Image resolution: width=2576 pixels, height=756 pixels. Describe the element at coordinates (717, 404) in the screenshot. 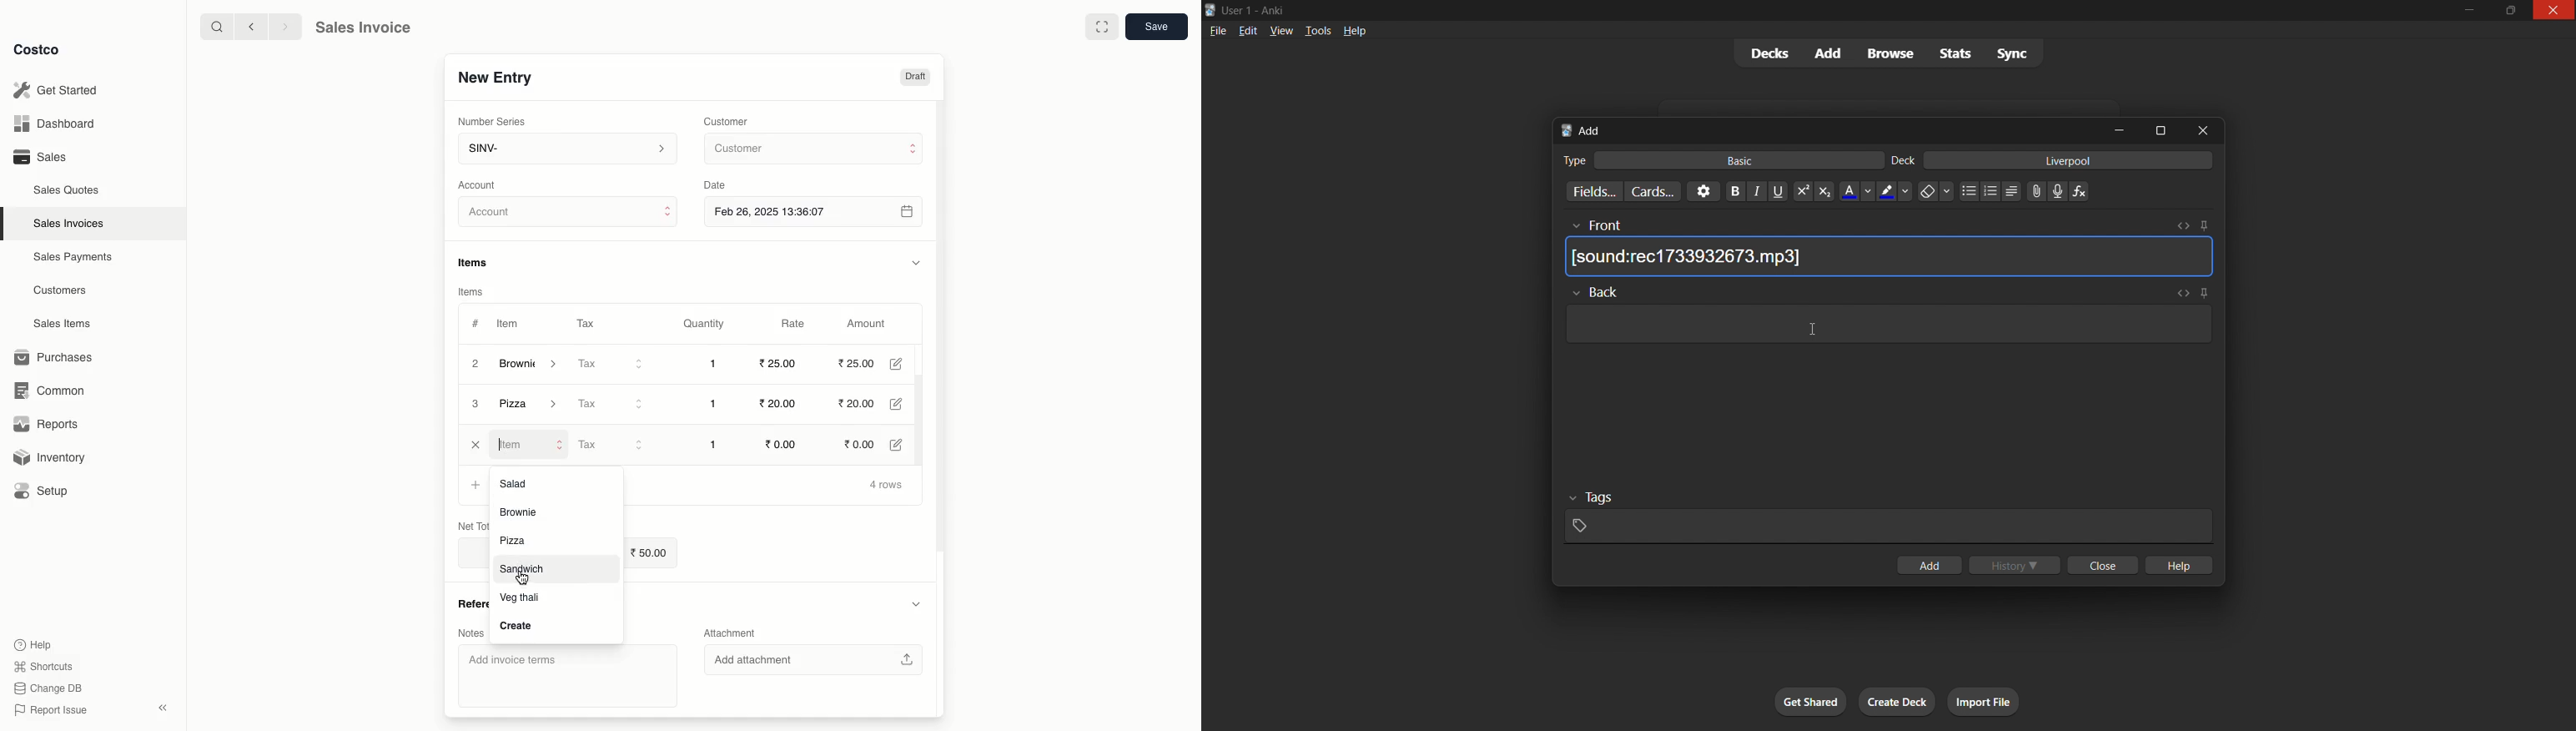

I see `1` at that location.